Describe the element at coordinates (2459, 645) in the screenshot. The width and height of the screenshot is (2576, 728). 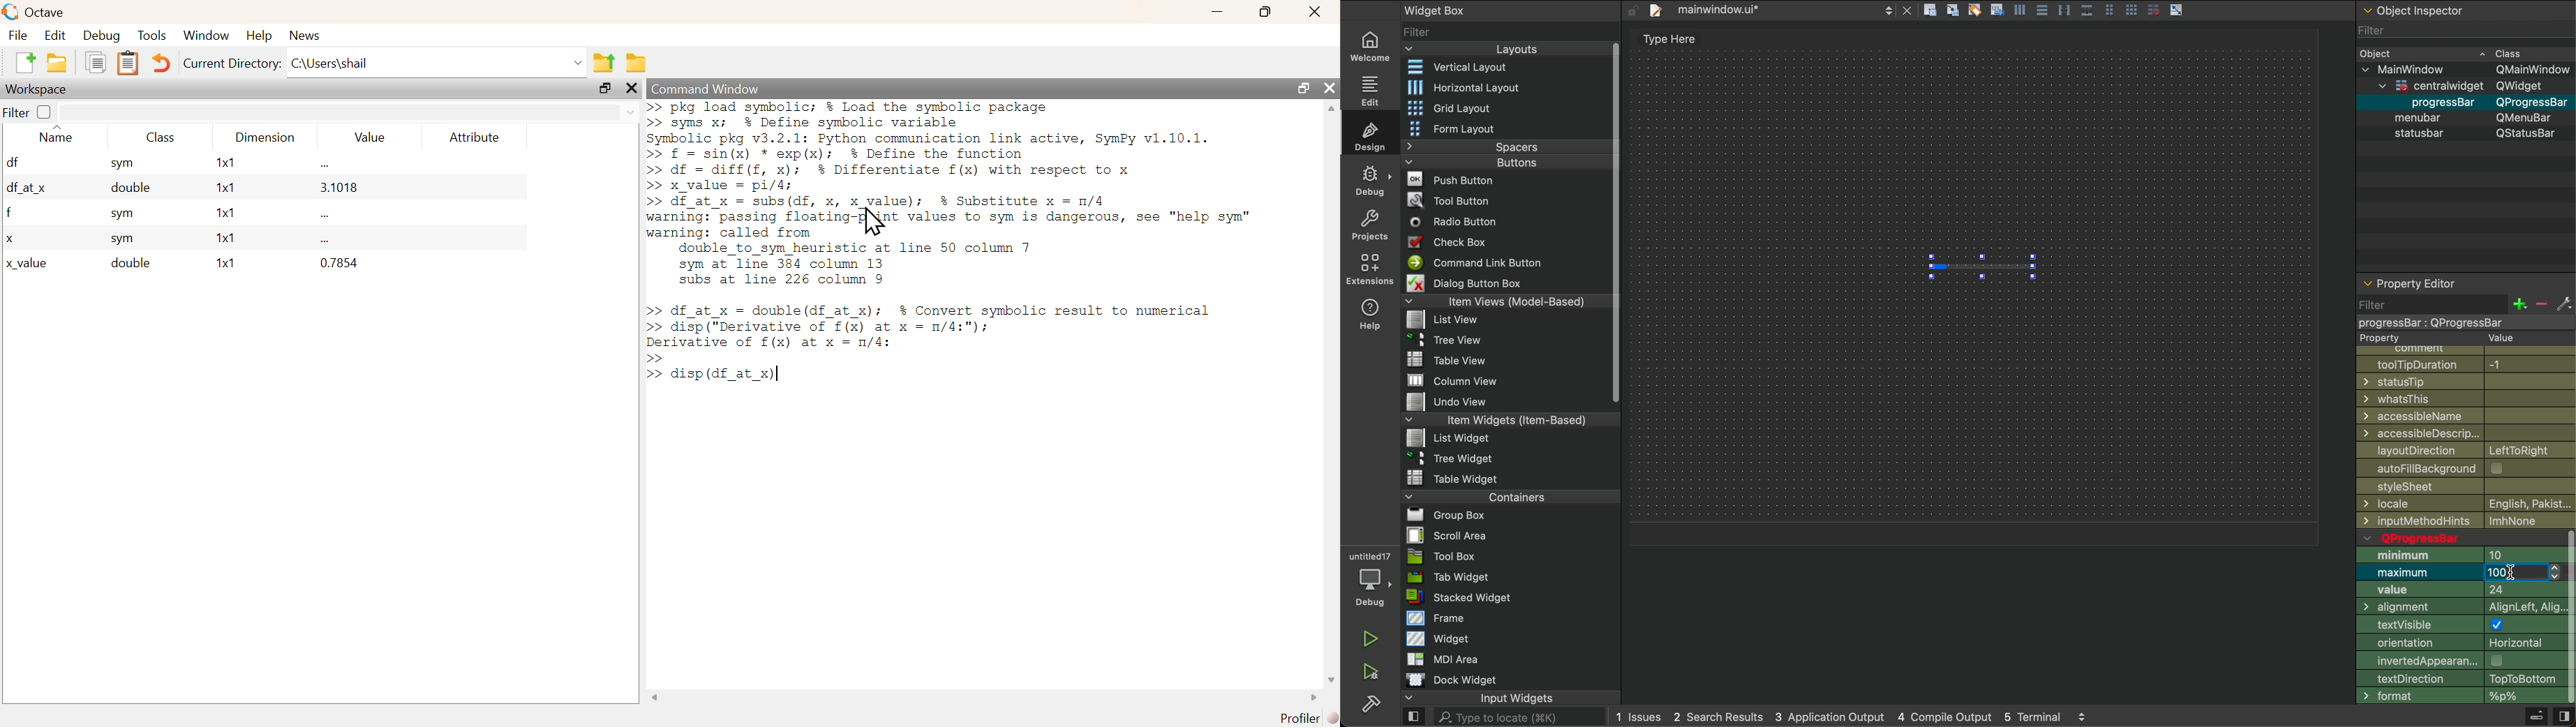
I see `Orientation ` at that location.